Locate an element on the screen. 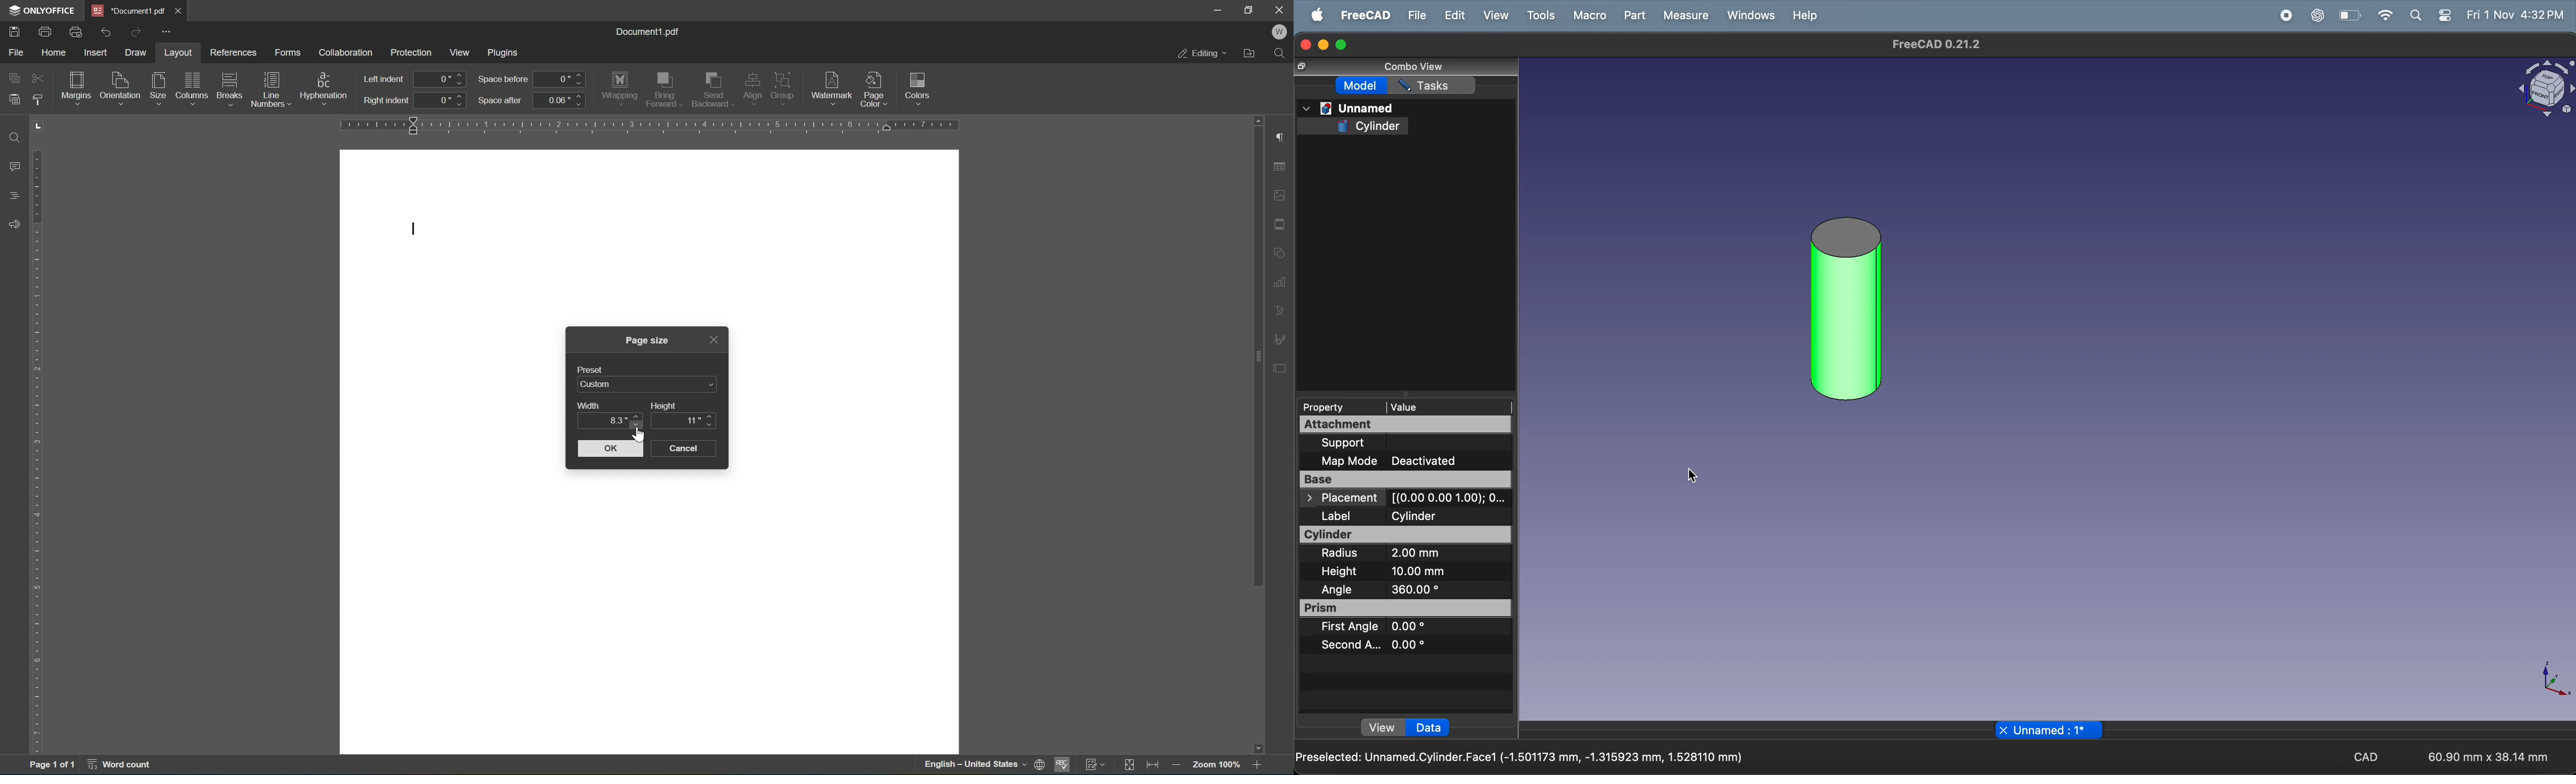 This screenshot has height=784, width=2576. track changes is located at coordinates (1097, 765).